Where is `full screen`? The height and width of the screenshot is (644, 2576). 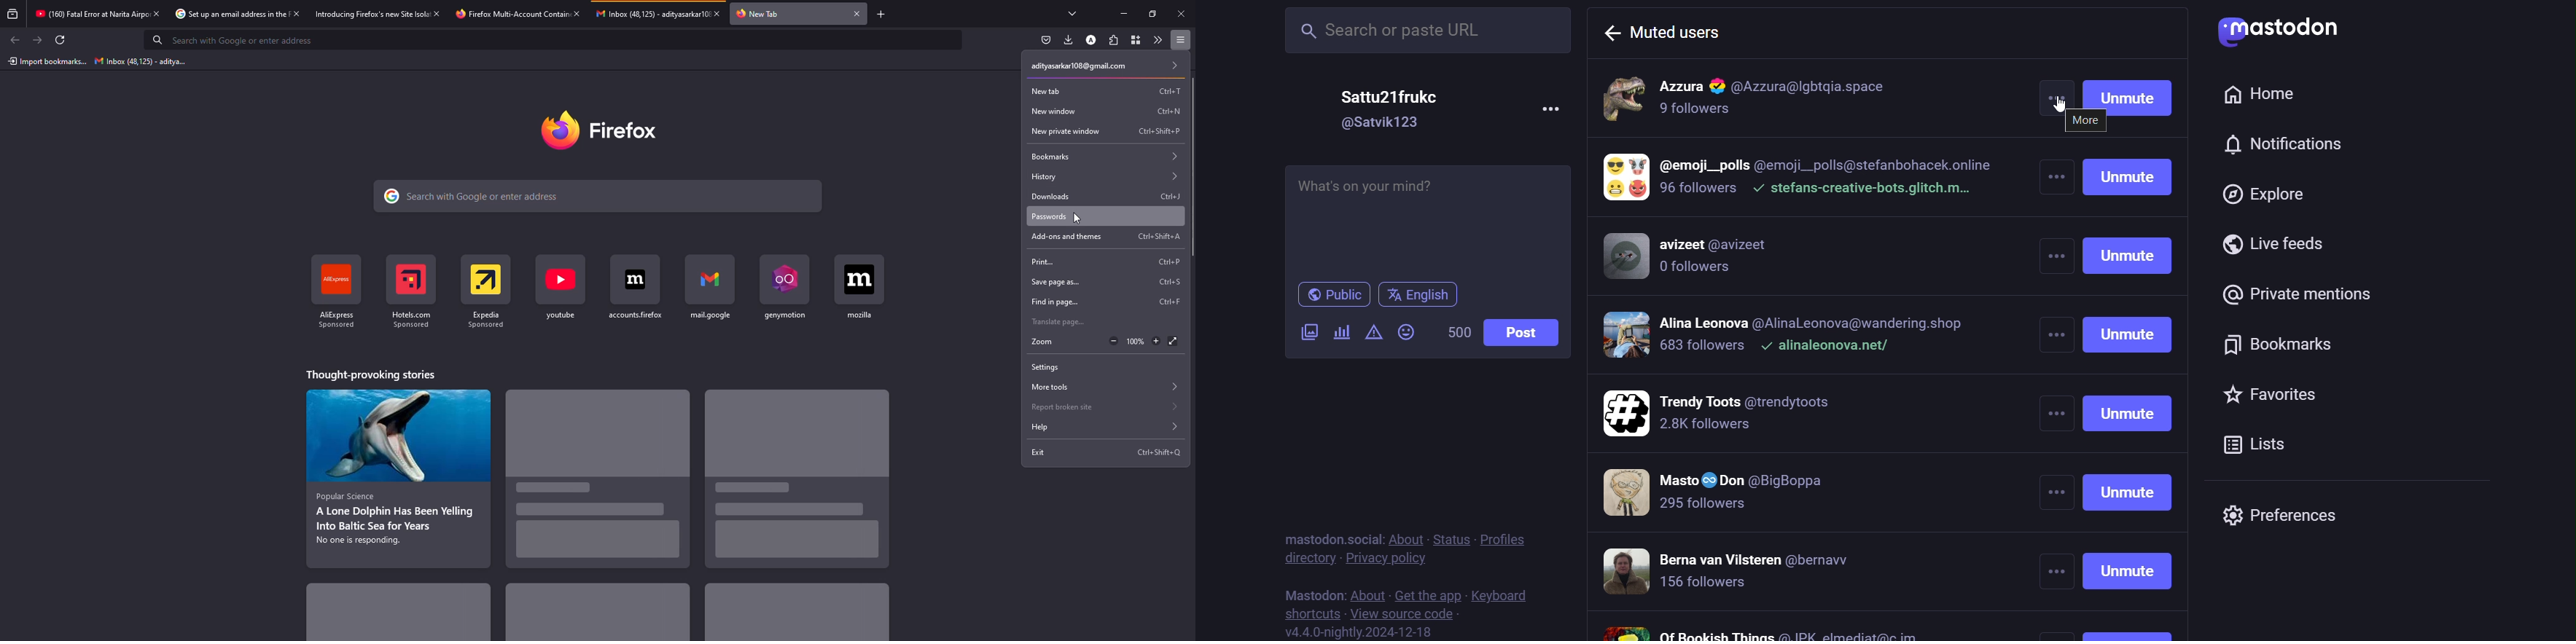
full screen is located at coordinates (1174, 342).